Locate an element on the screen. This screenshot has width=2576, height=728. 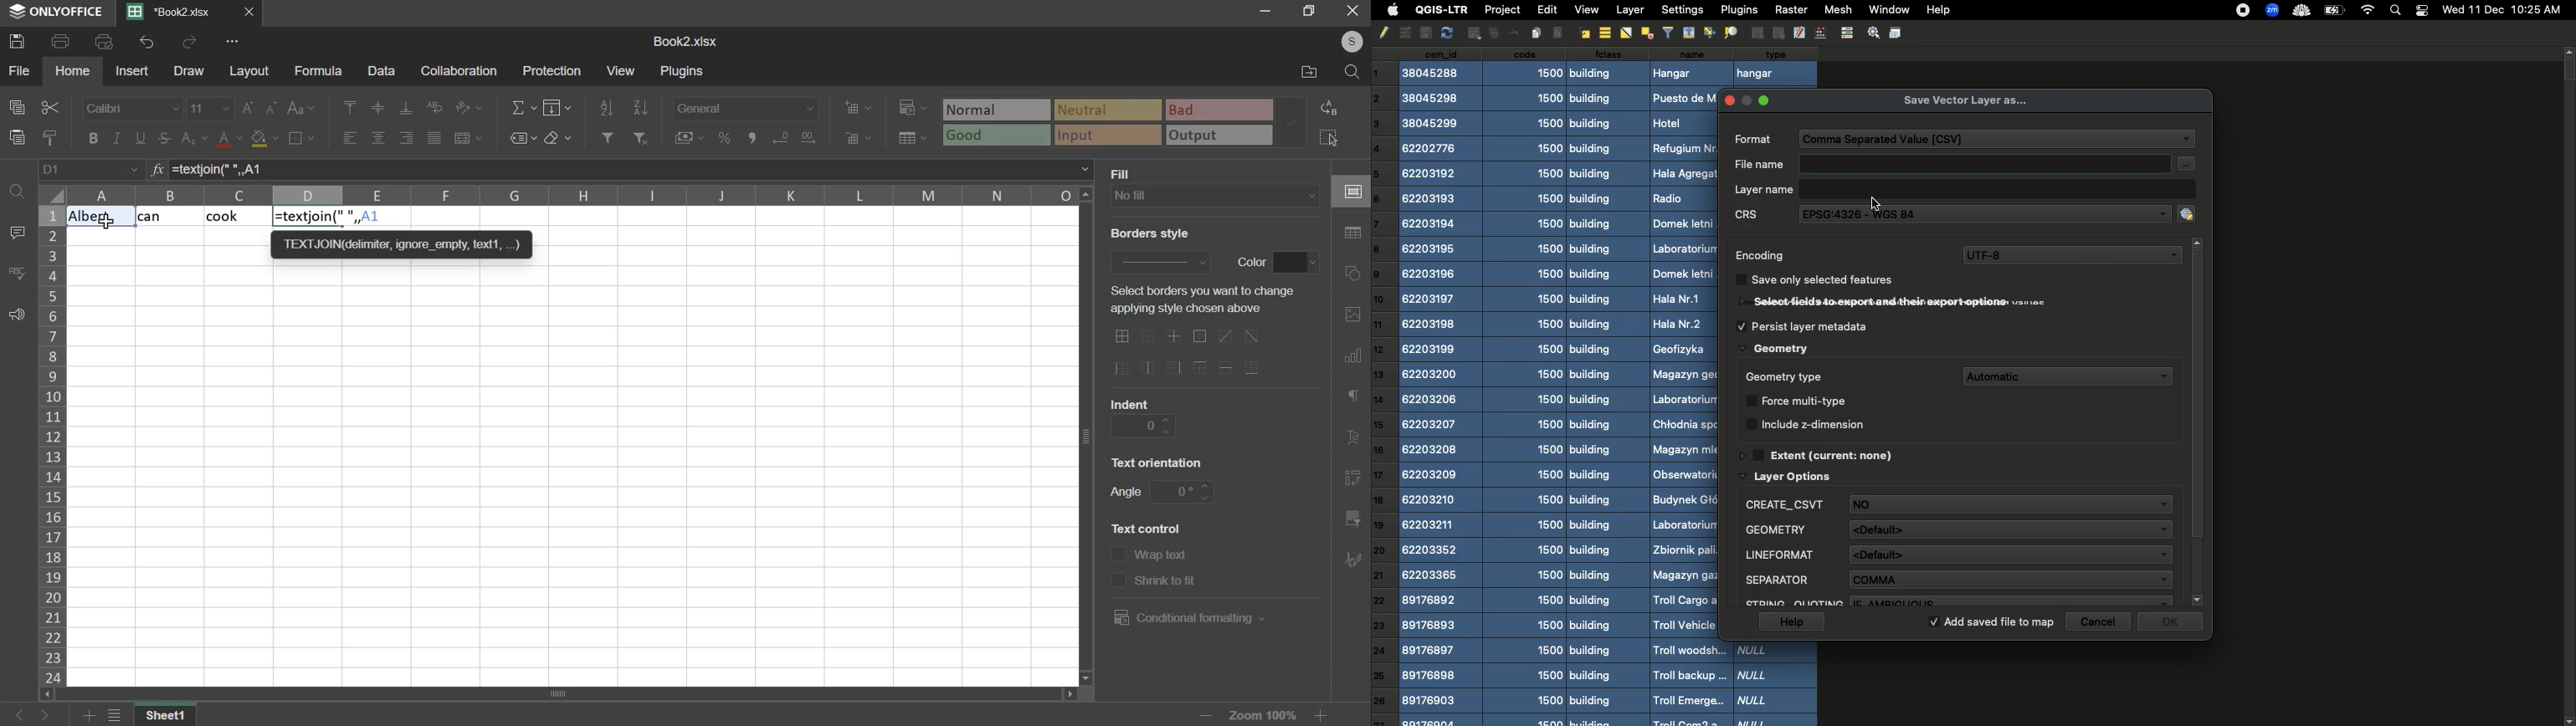
add filter is located at coordinates (606, 136).